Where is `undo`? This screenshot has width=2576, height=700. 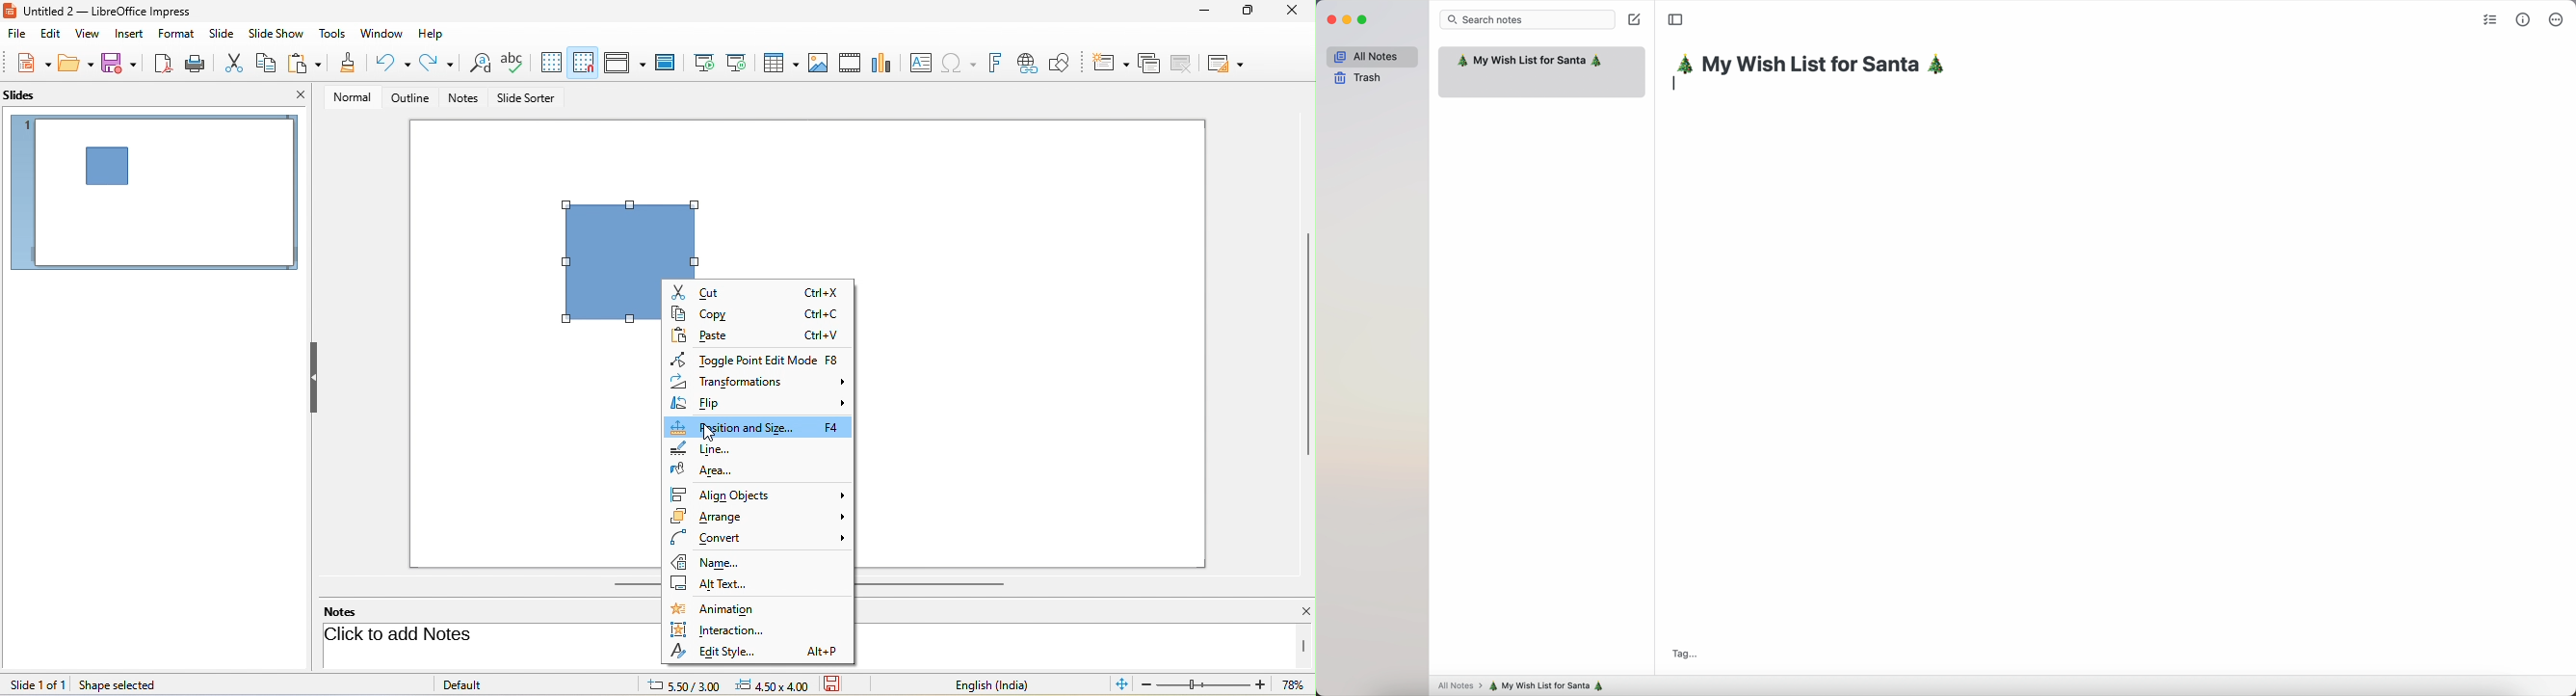 undo is located at coordinates (395, 63).